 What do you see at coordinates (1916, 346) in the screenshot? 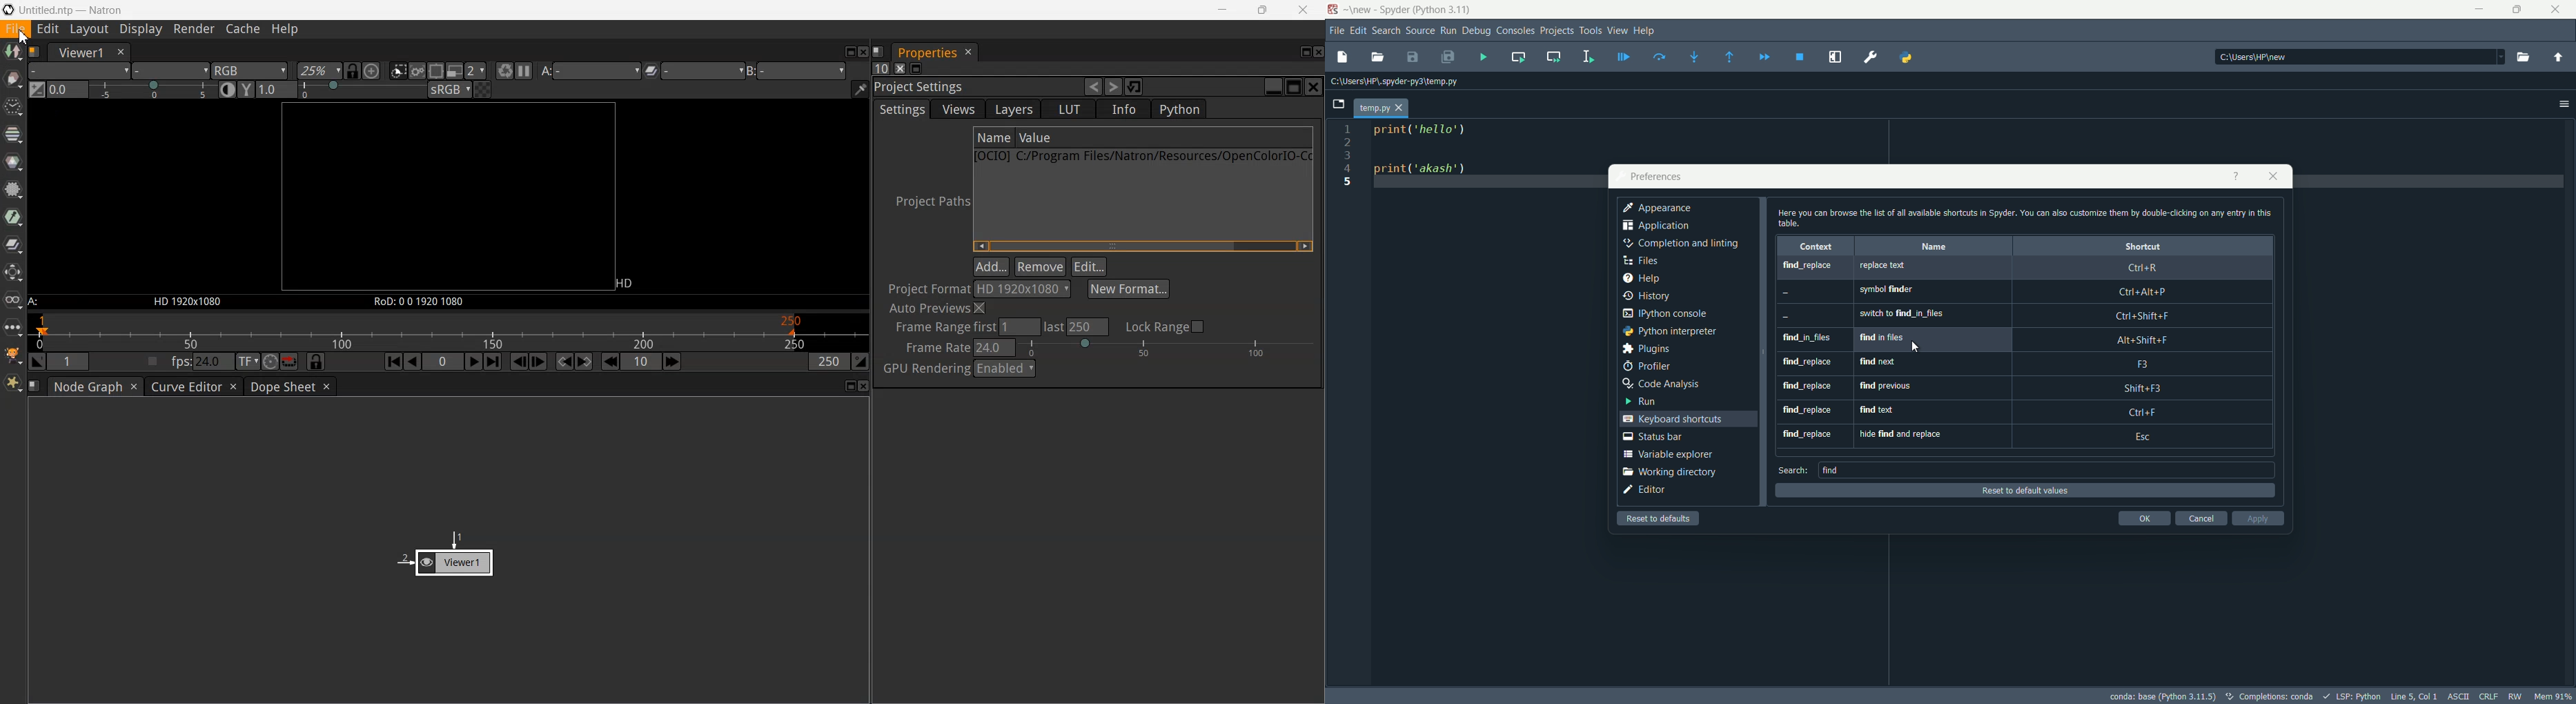
I see `cursor` at bounding box center [1916, 346].